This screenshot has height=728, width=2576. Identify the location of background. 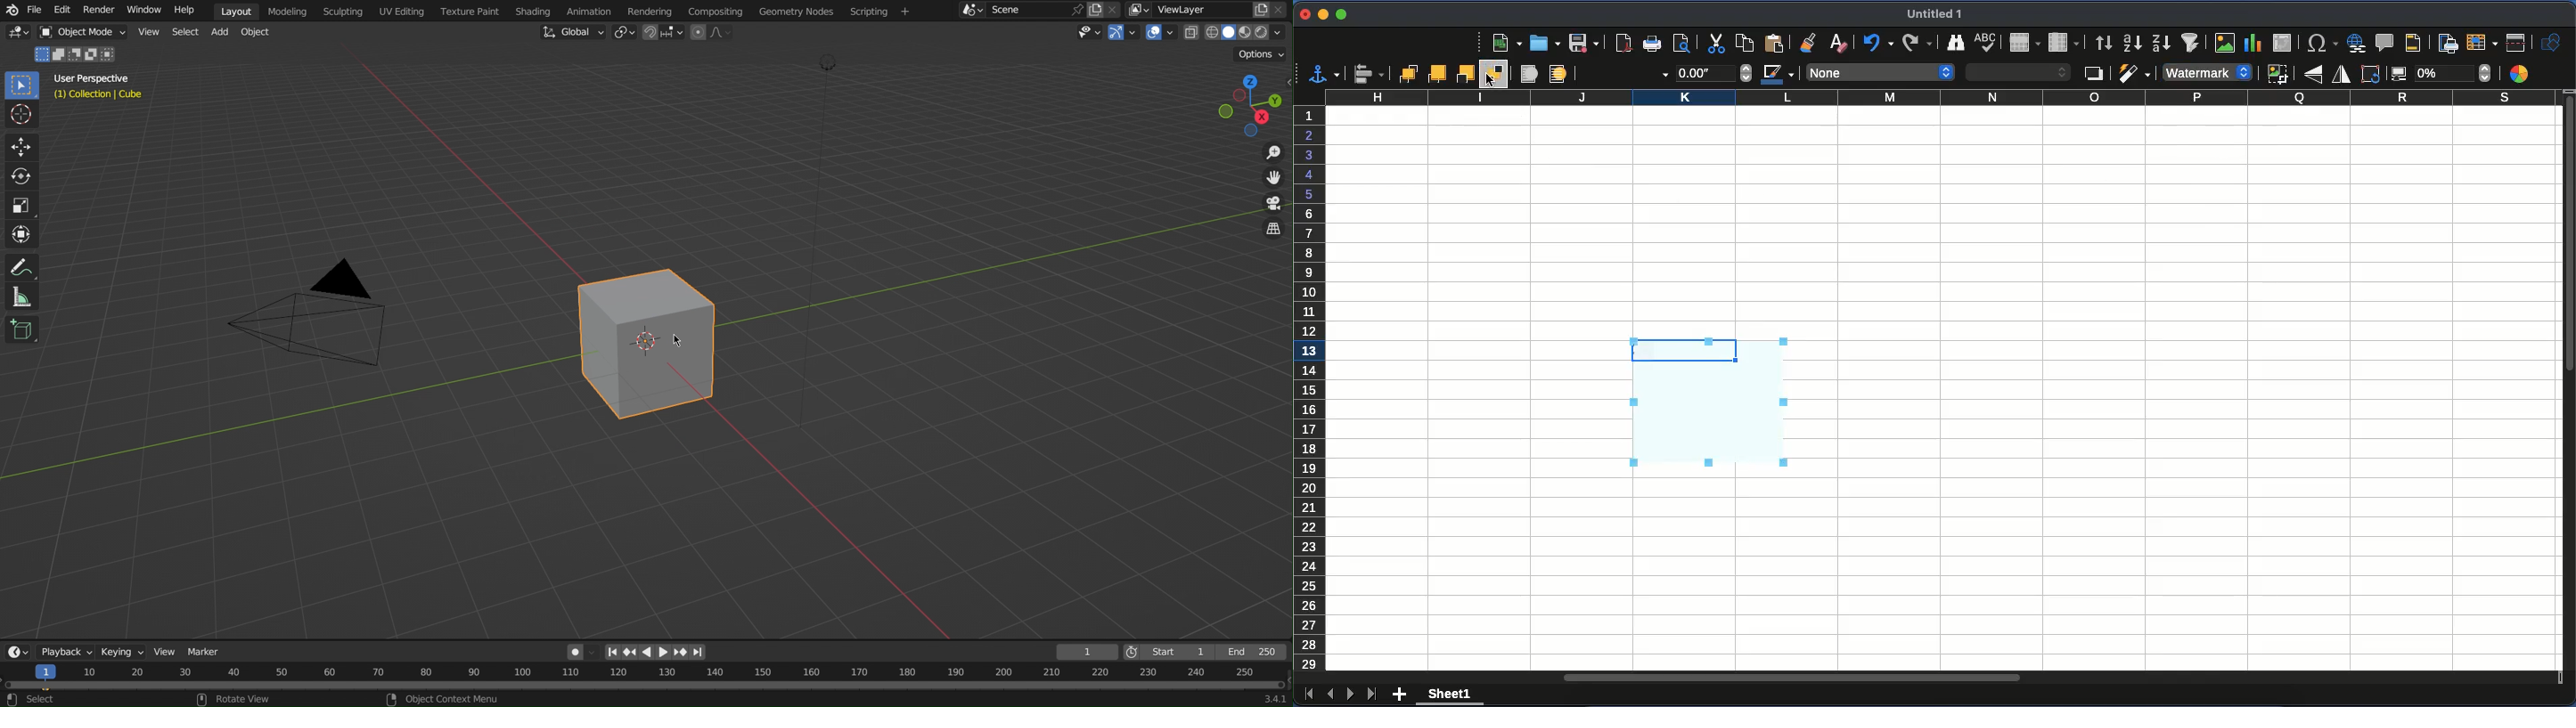
(1558, 76).